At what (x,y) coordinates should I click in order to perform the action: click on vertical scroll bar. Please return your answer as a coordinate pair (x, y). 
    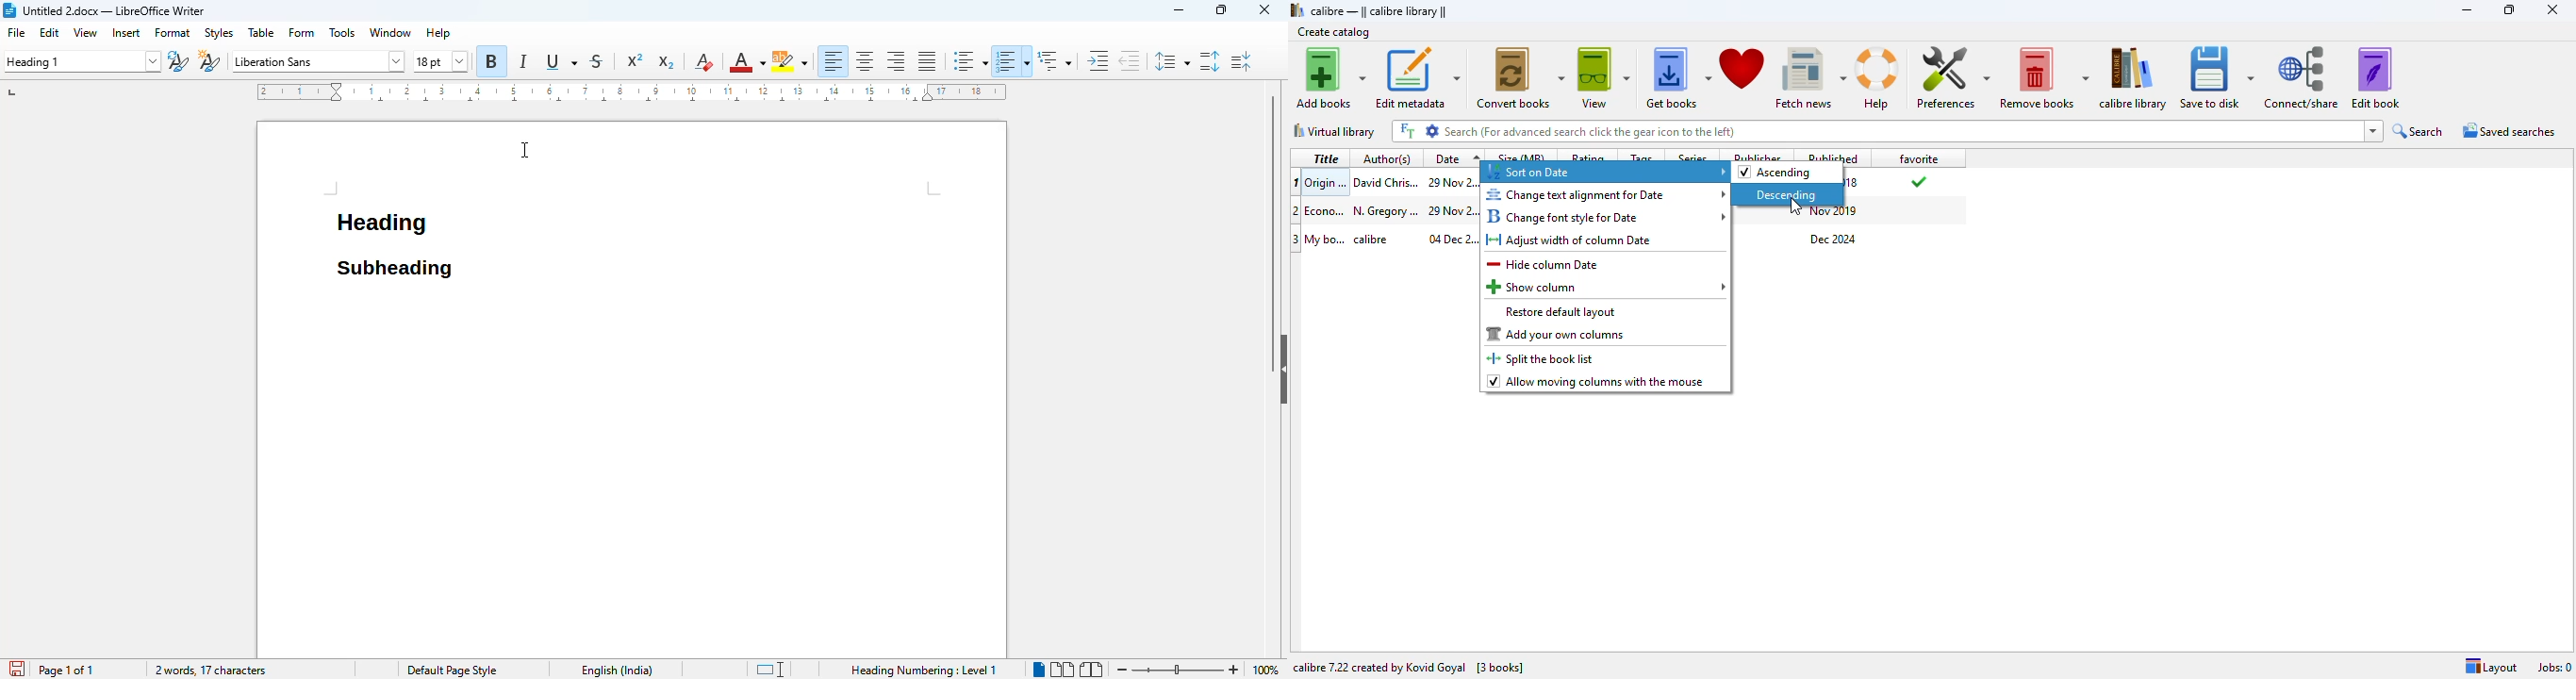
    Looking at the image, I should click on (1274, 204).